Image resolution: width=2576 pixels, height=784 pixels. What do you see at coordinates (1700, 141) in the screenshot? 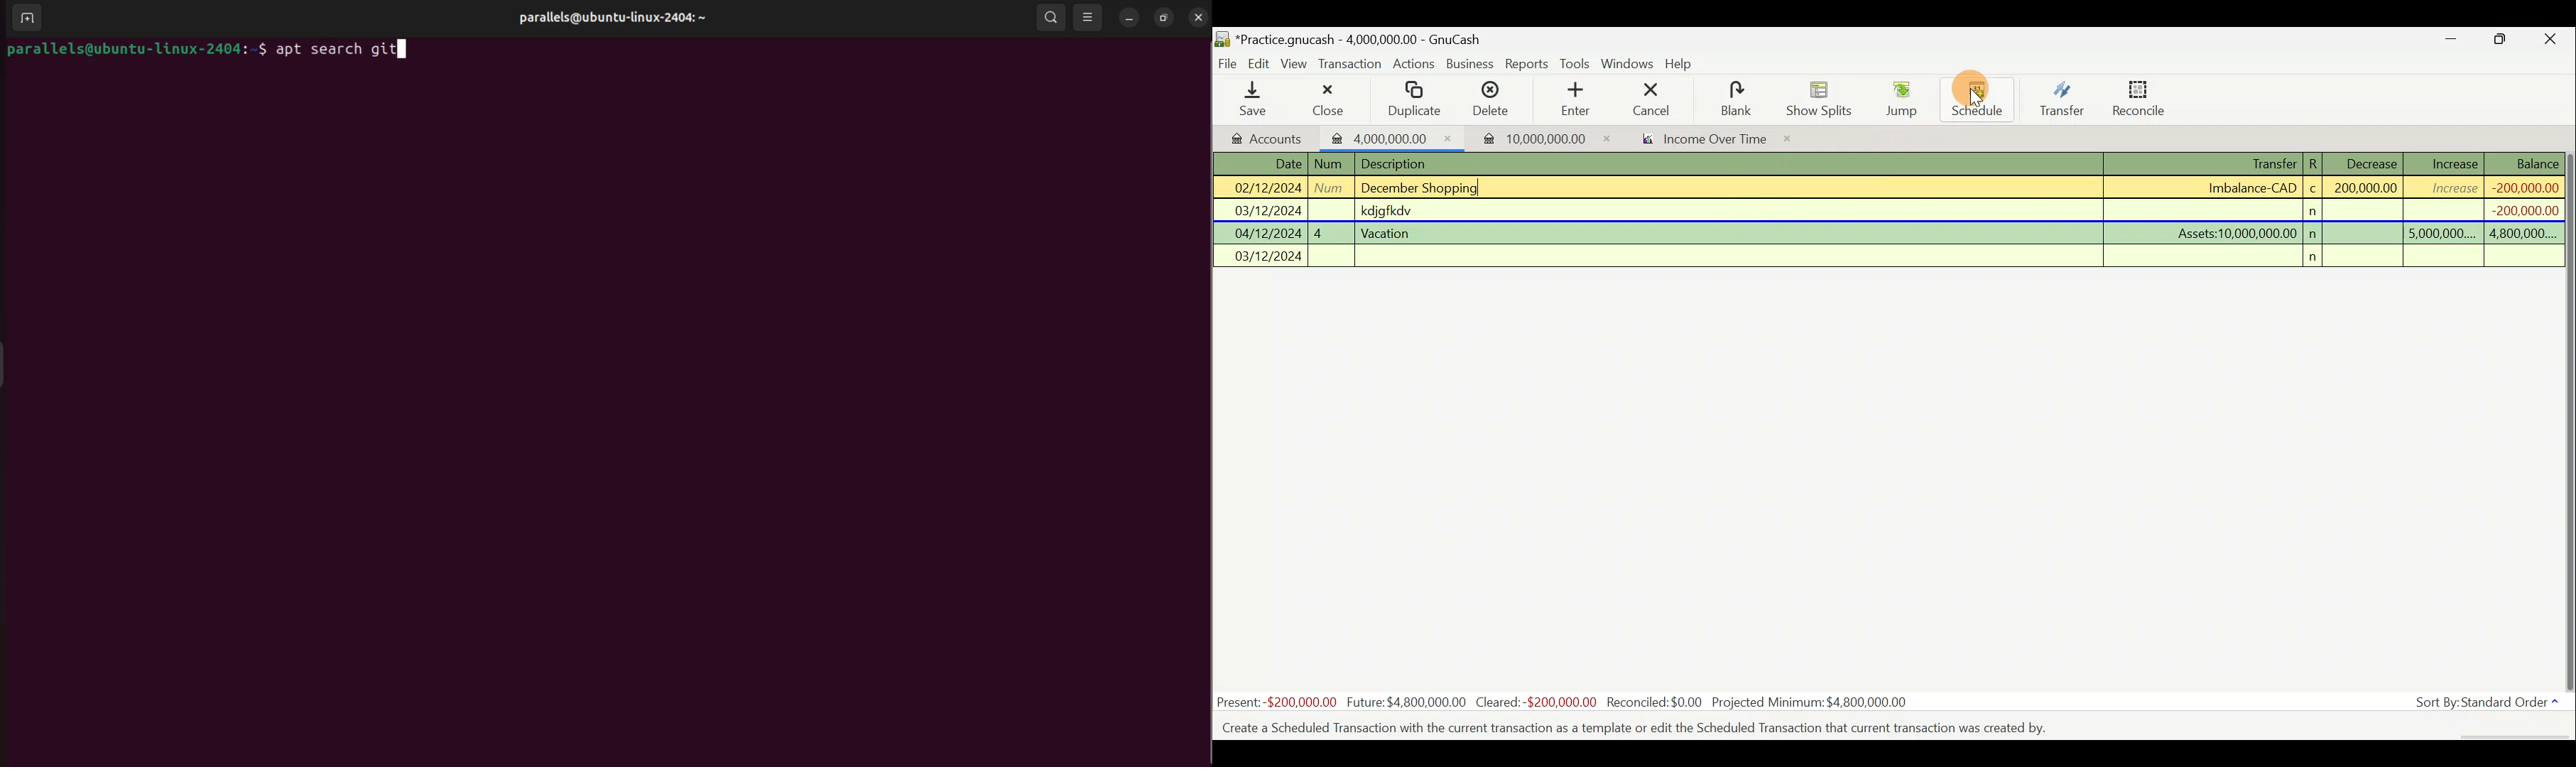
I see `Report` at bounding box center [1700, 141].